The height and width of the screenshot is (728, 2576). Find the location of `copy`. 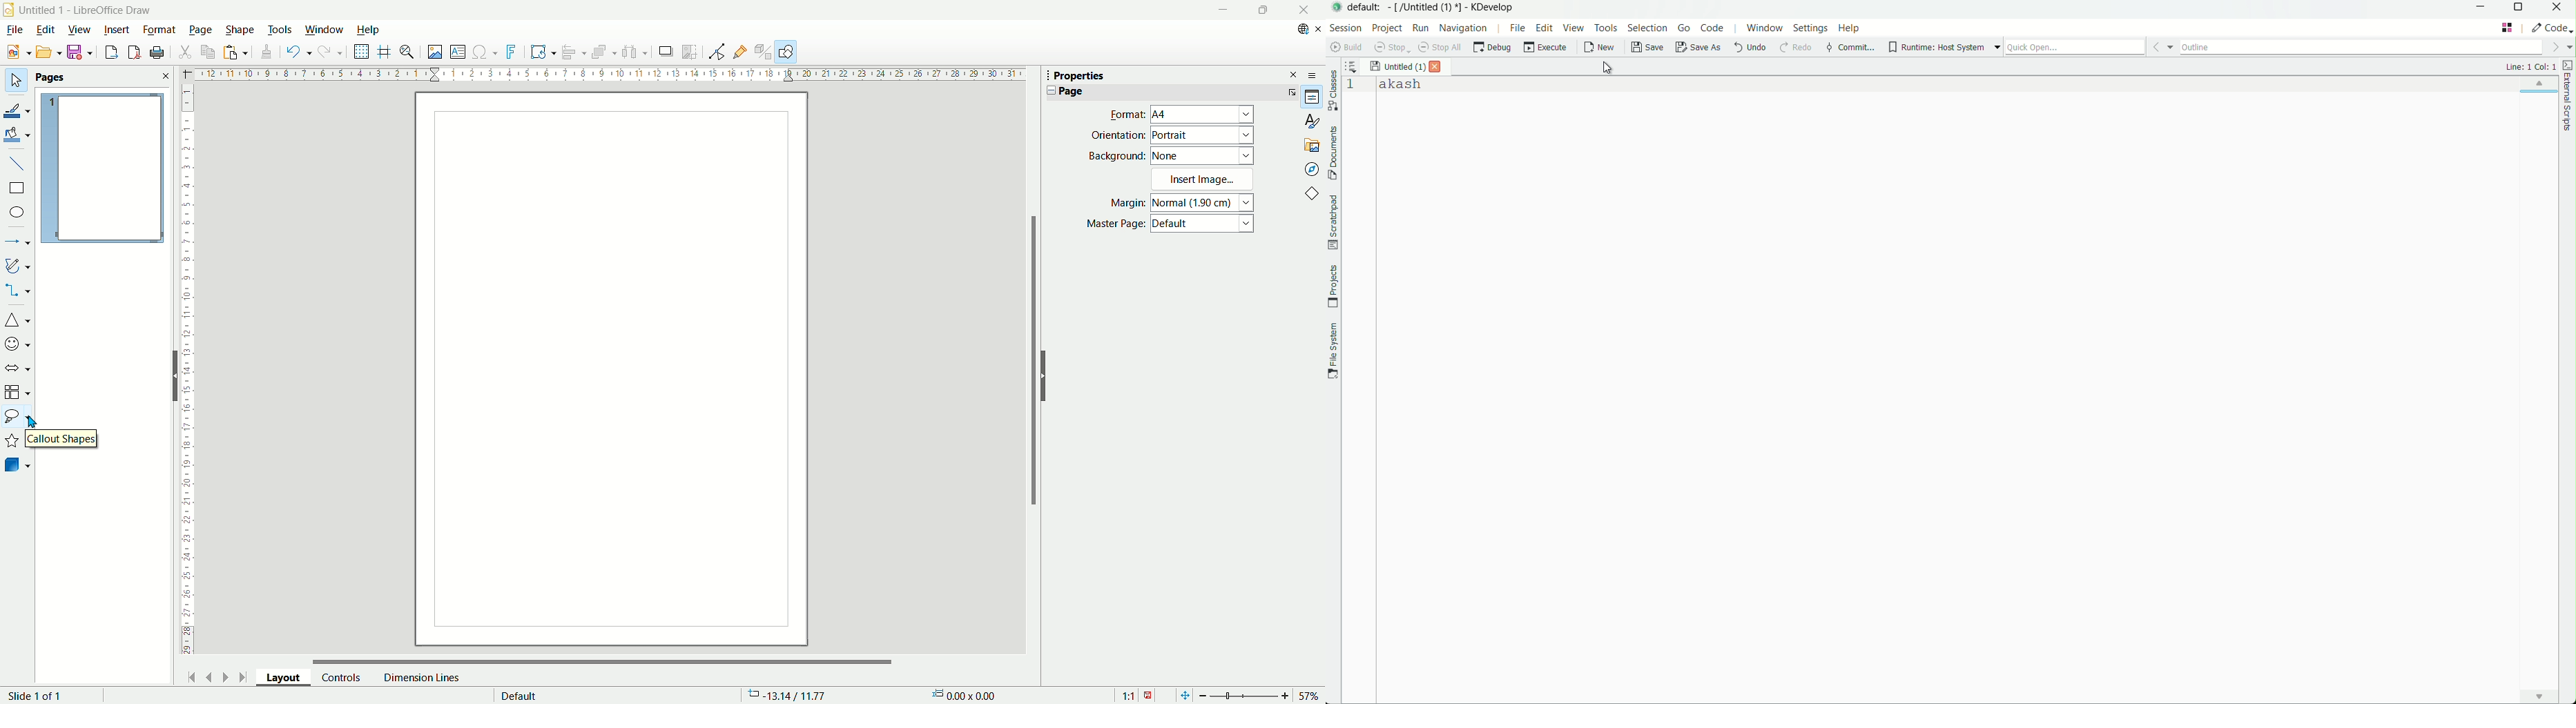

copy is located at coordinates (209, 52).